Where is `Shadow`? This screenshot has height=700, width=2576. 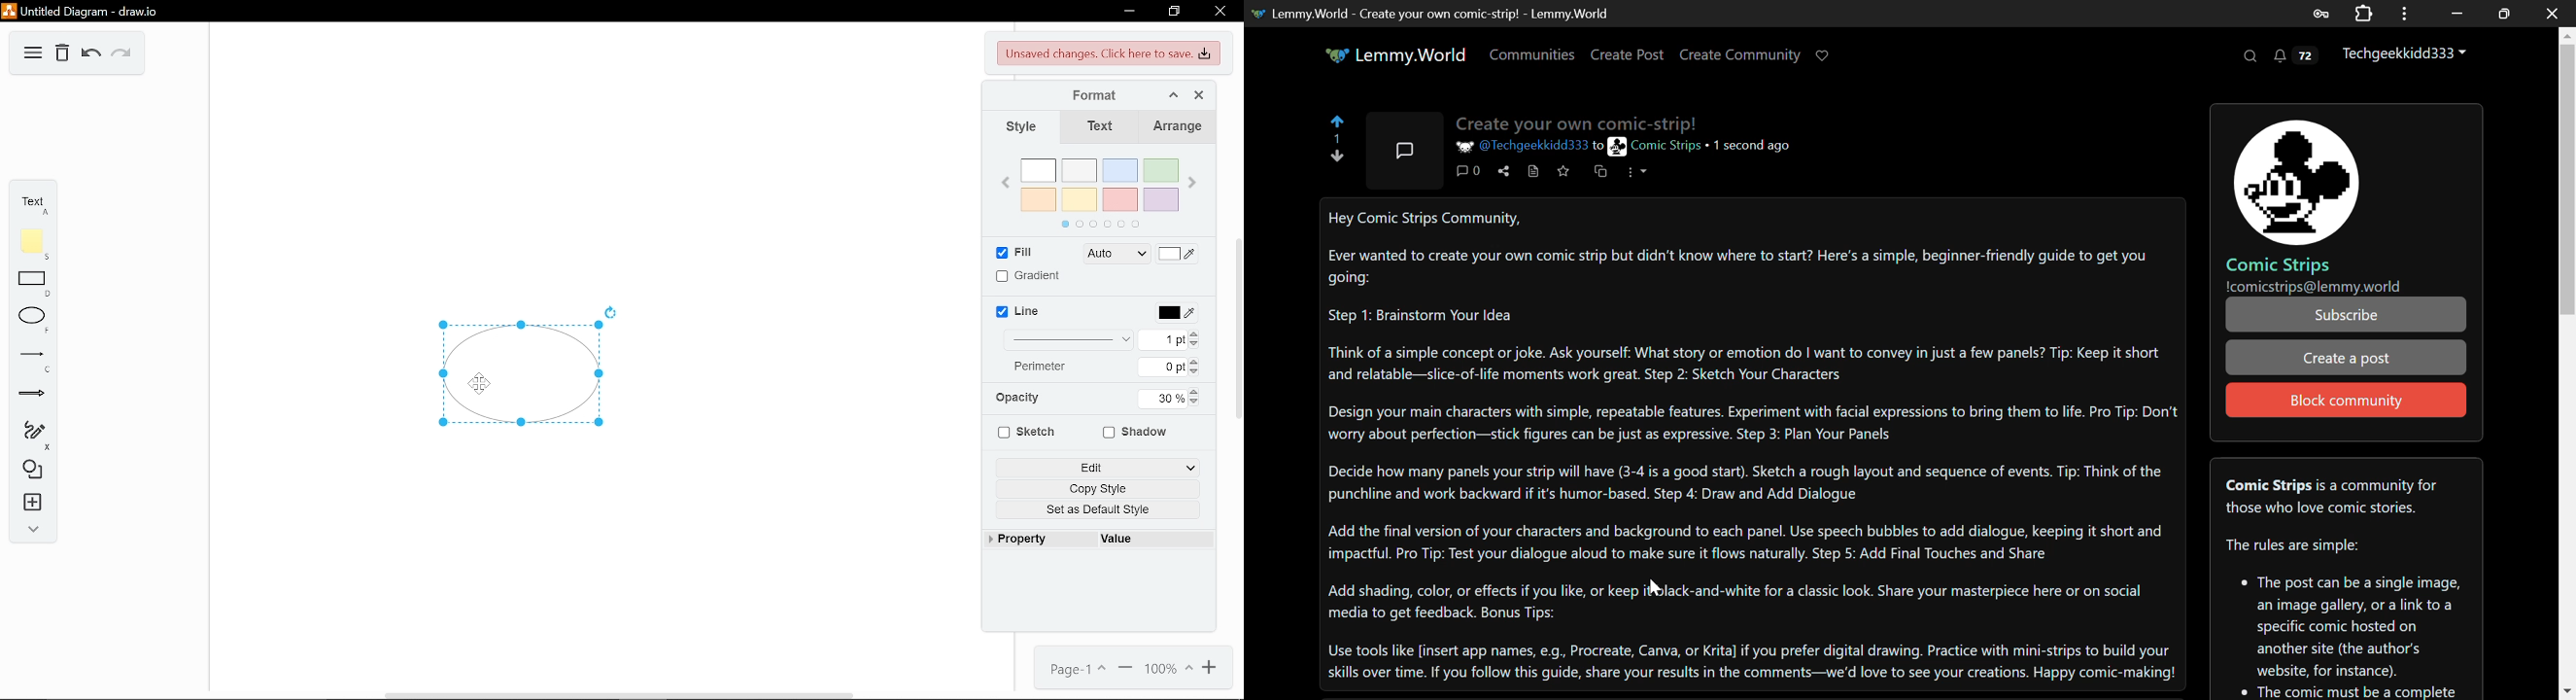
Shadow is located at coordinates (1143, 433).